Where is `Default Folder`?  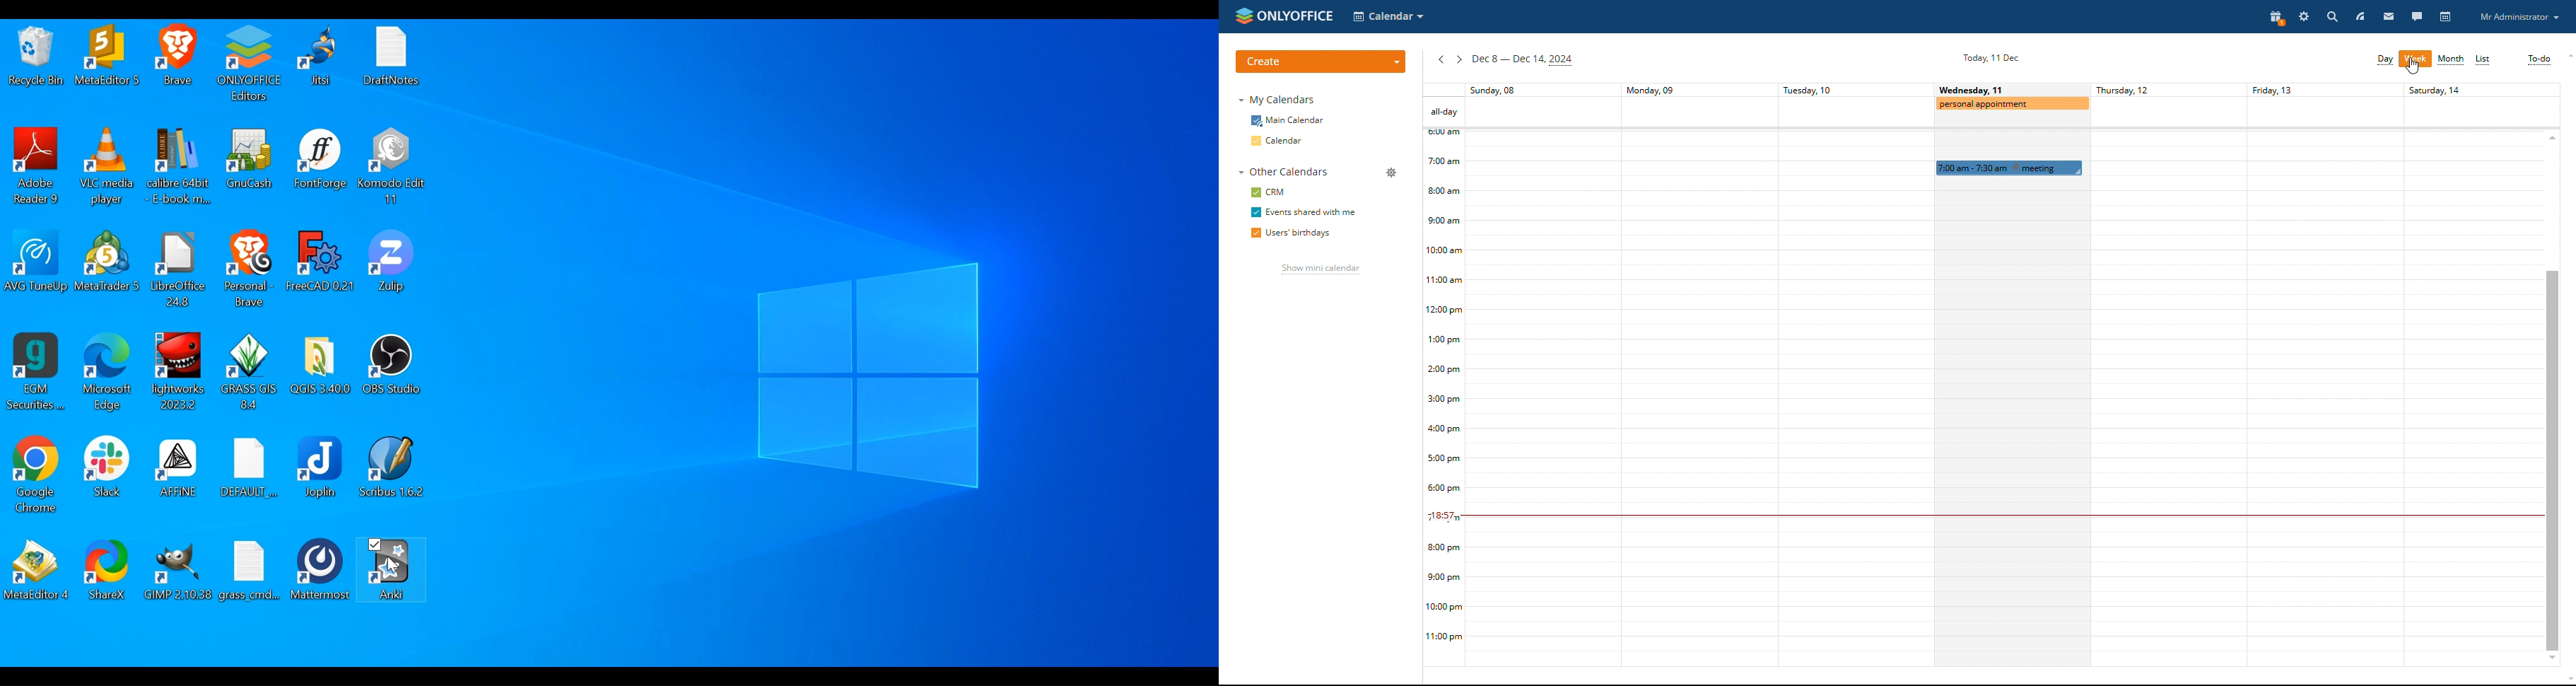
Default Folder is located at coordinates (250, 470).